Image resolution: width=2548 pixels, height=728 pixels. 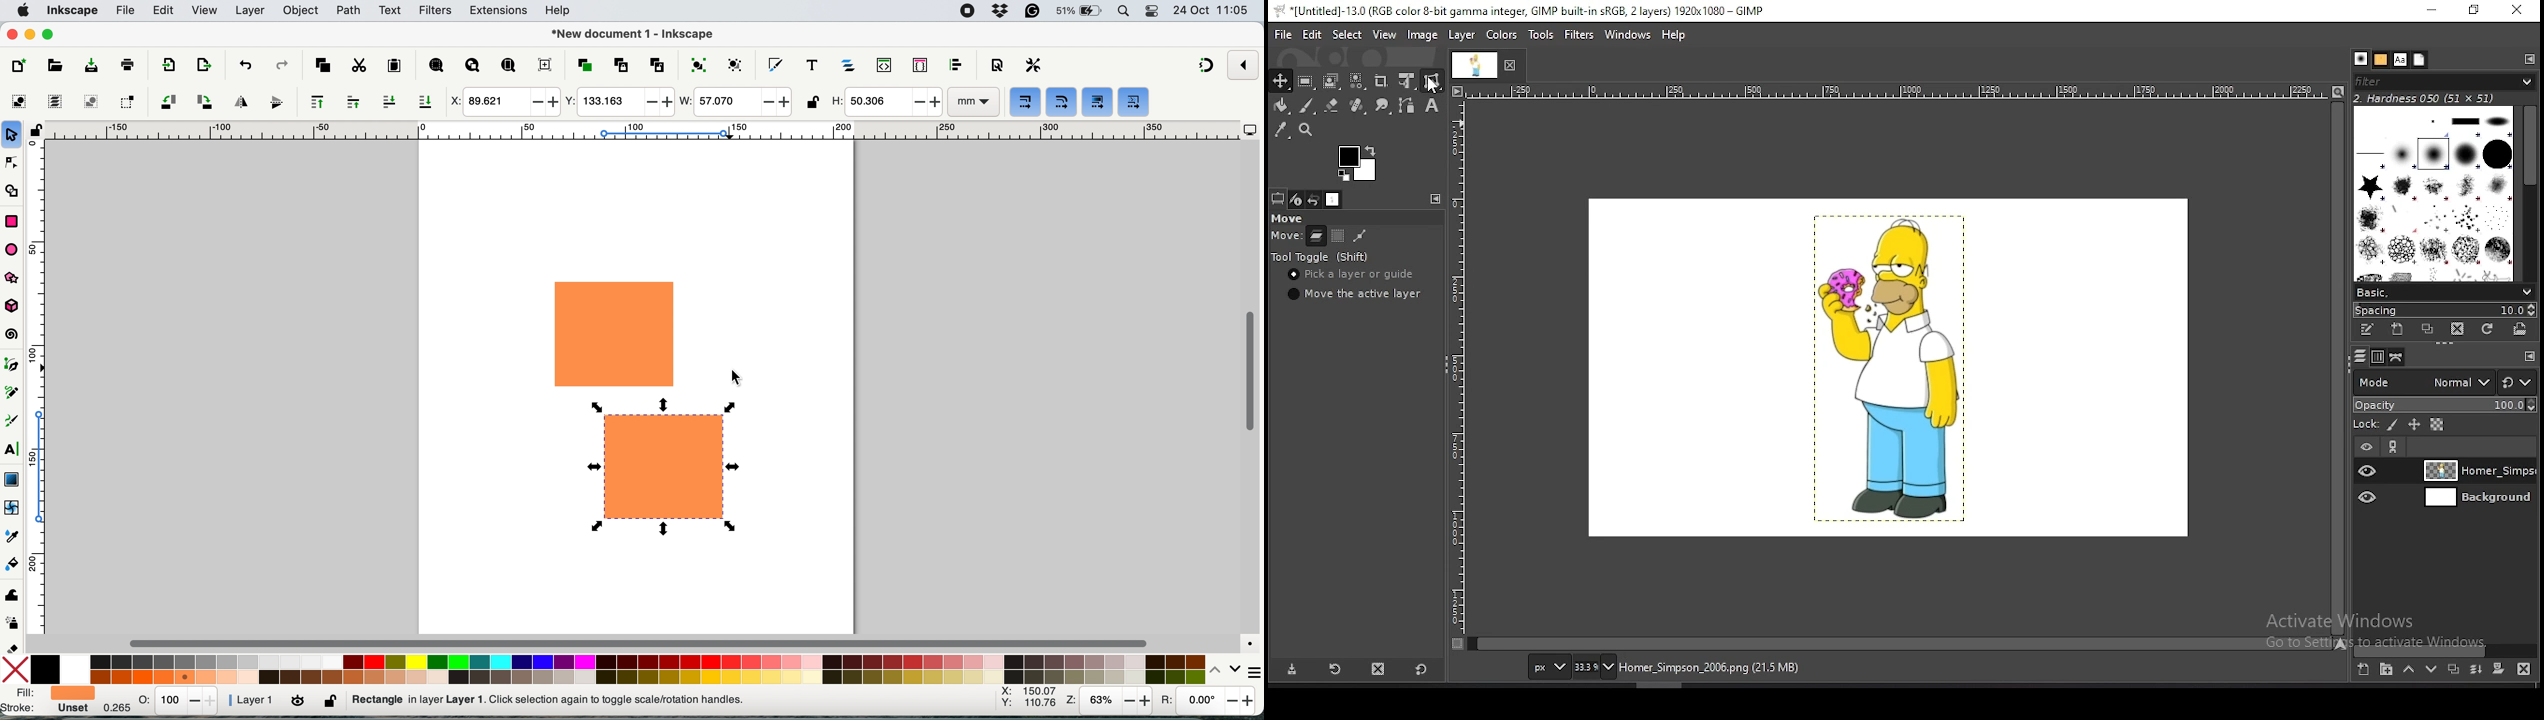 What do you see at coordinates (1206, 703) in the screenshot?
I see `rotation` at bounding box center [1206, 703].